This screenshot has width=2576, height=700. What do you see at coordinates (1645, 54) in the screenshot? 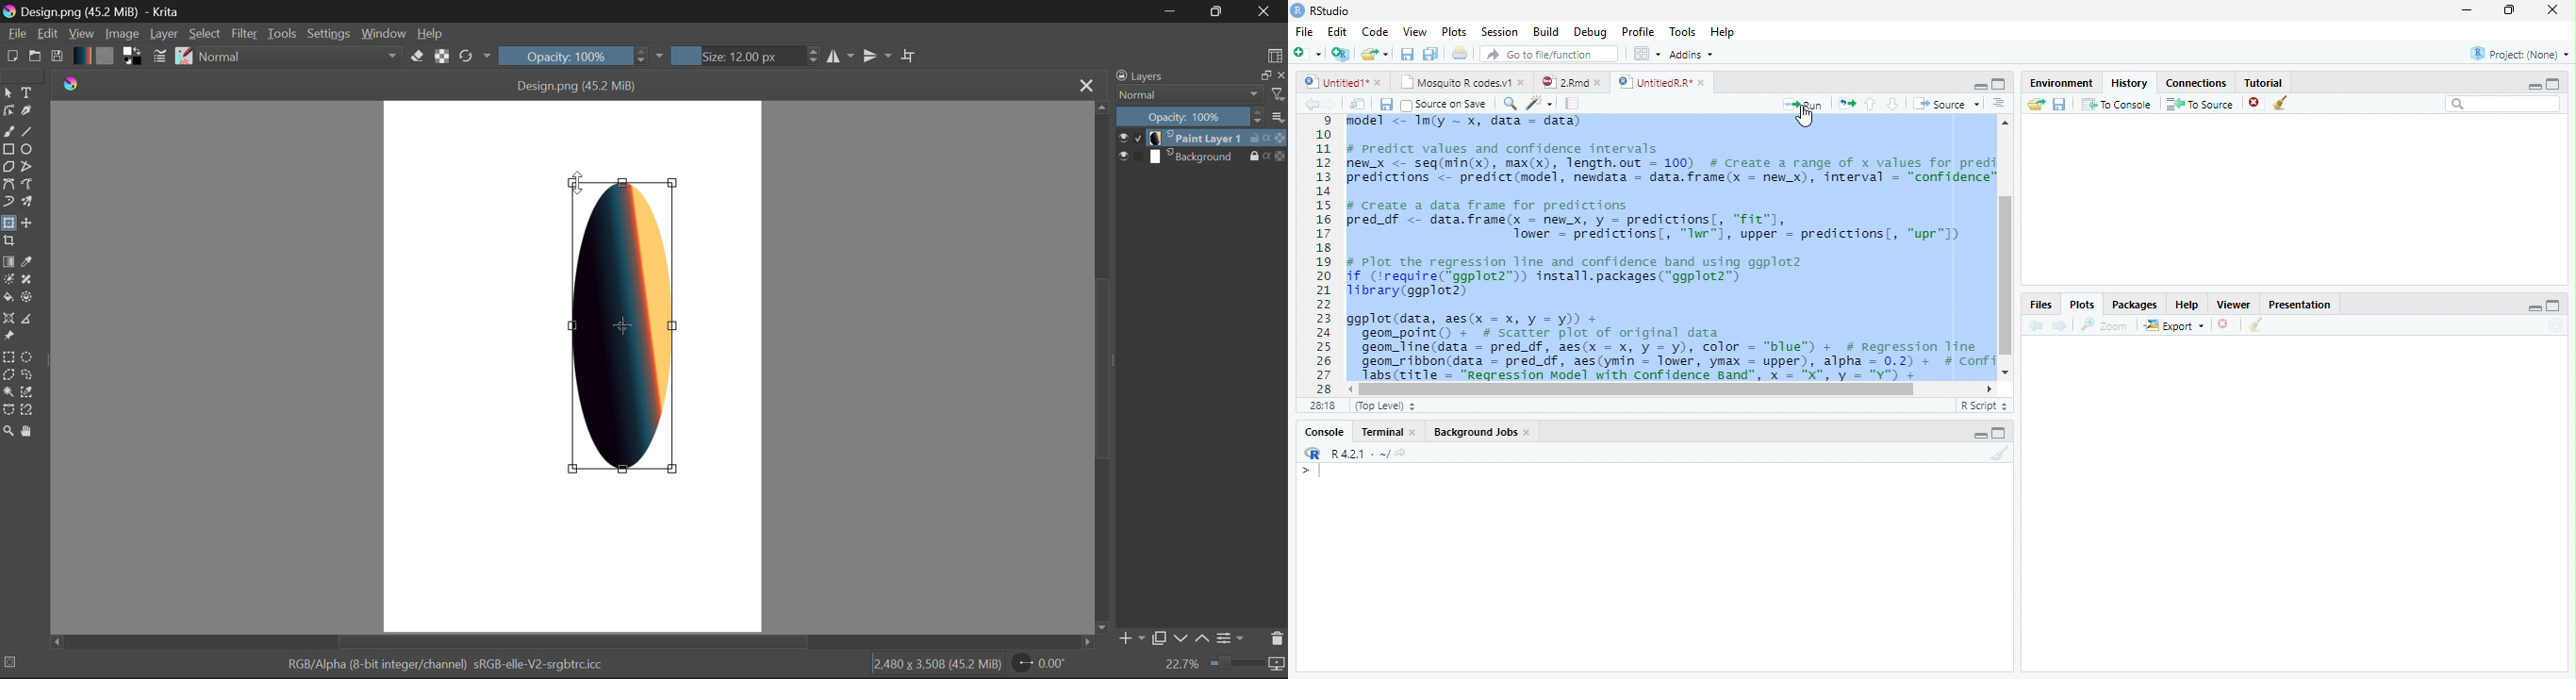
I see `Wrokspace panes` at bounding box center [1645, 54].